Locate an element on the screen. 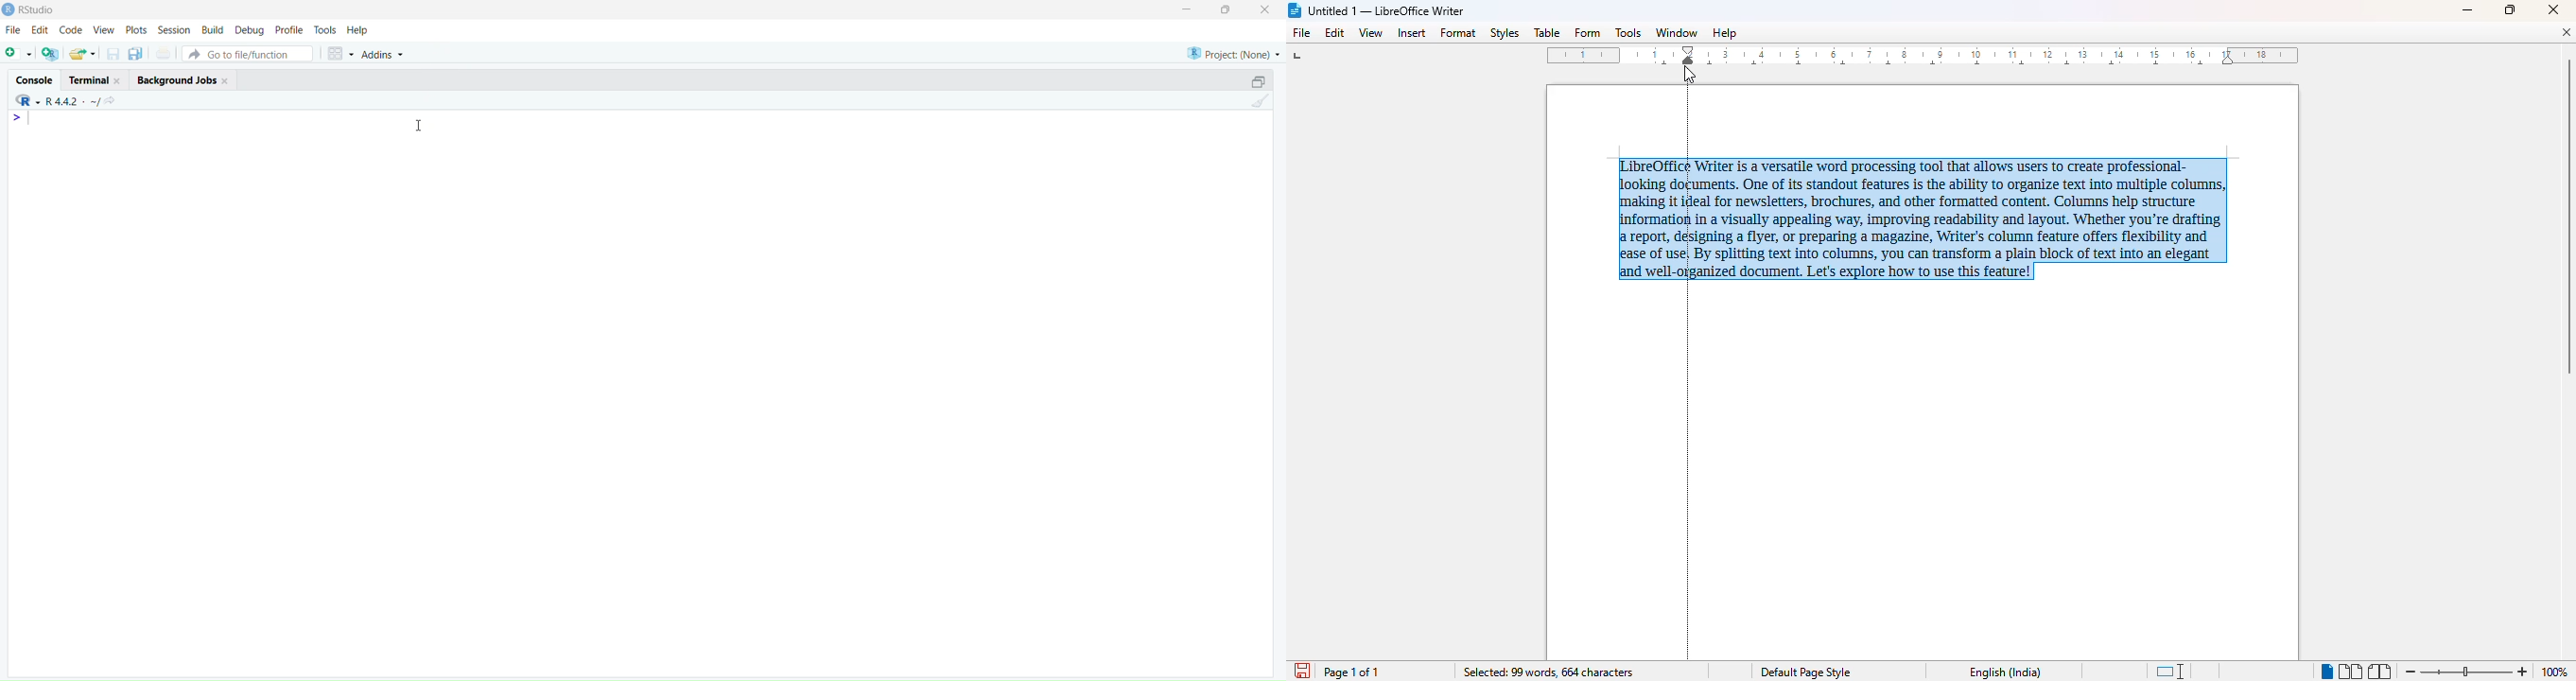  close is located at coordinates (2552, 9).